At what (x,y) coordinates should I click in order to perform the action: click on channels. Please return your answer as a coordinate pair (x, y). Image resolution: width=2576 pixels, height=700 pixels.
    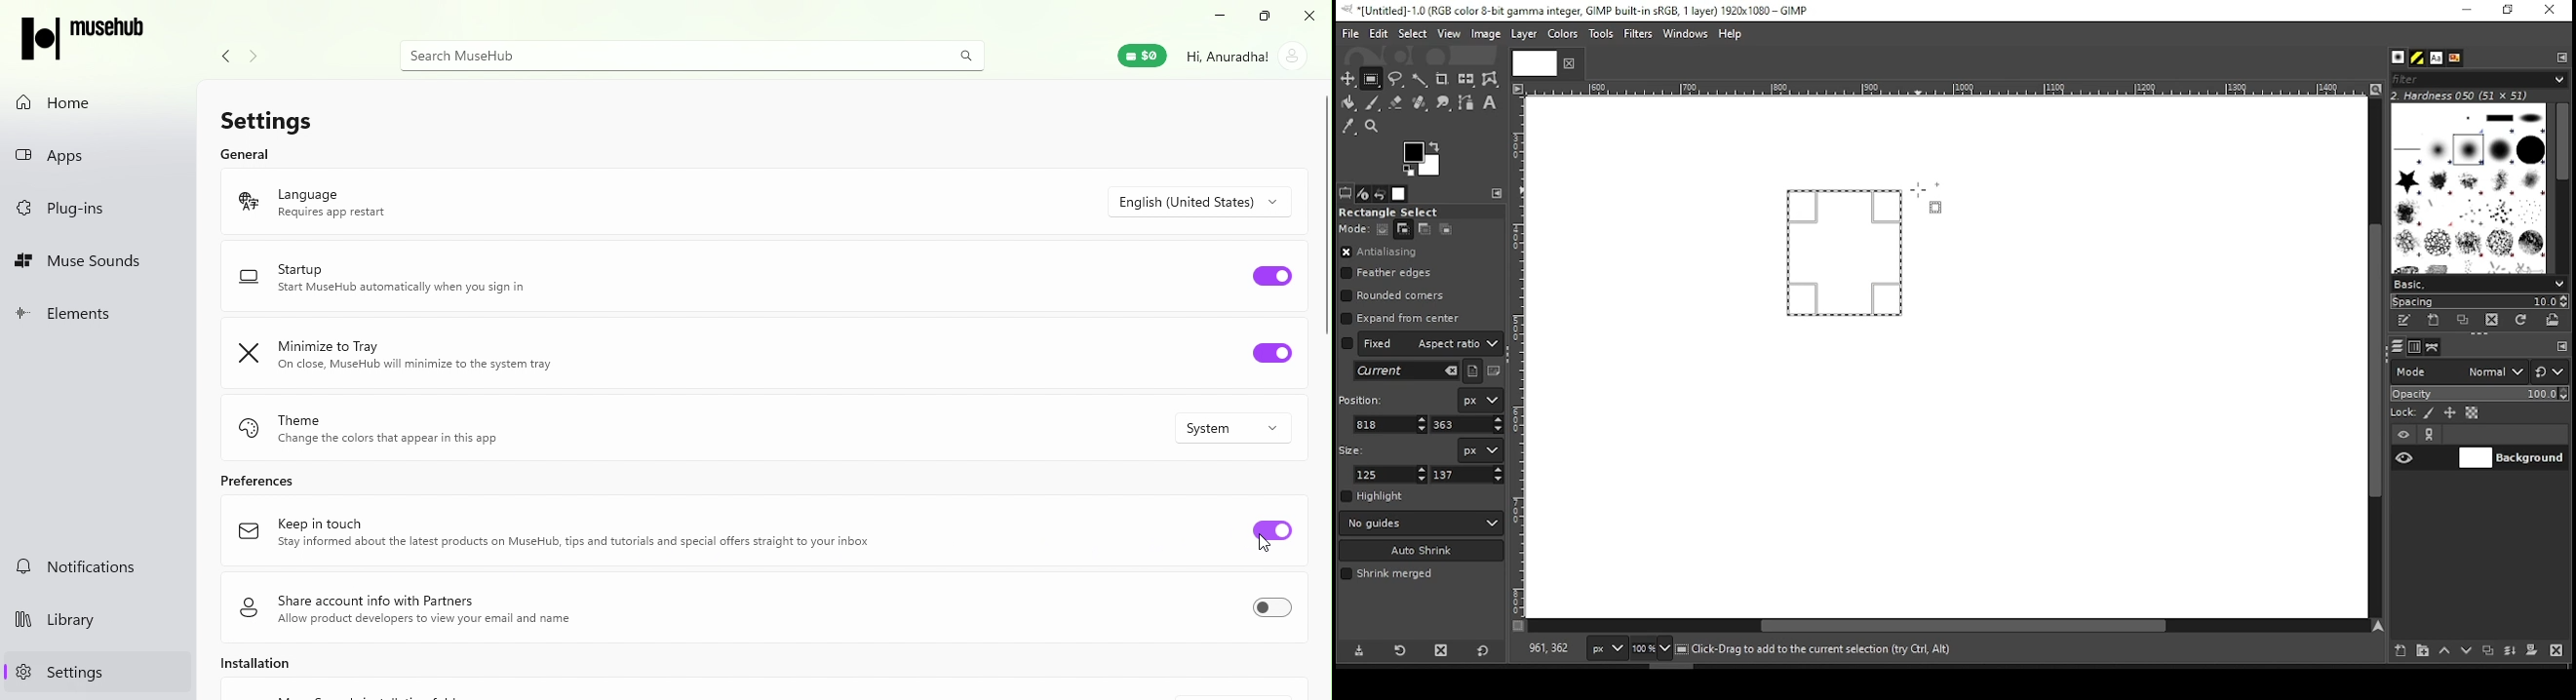
    Looking at the image, I should click on (2414, 347).